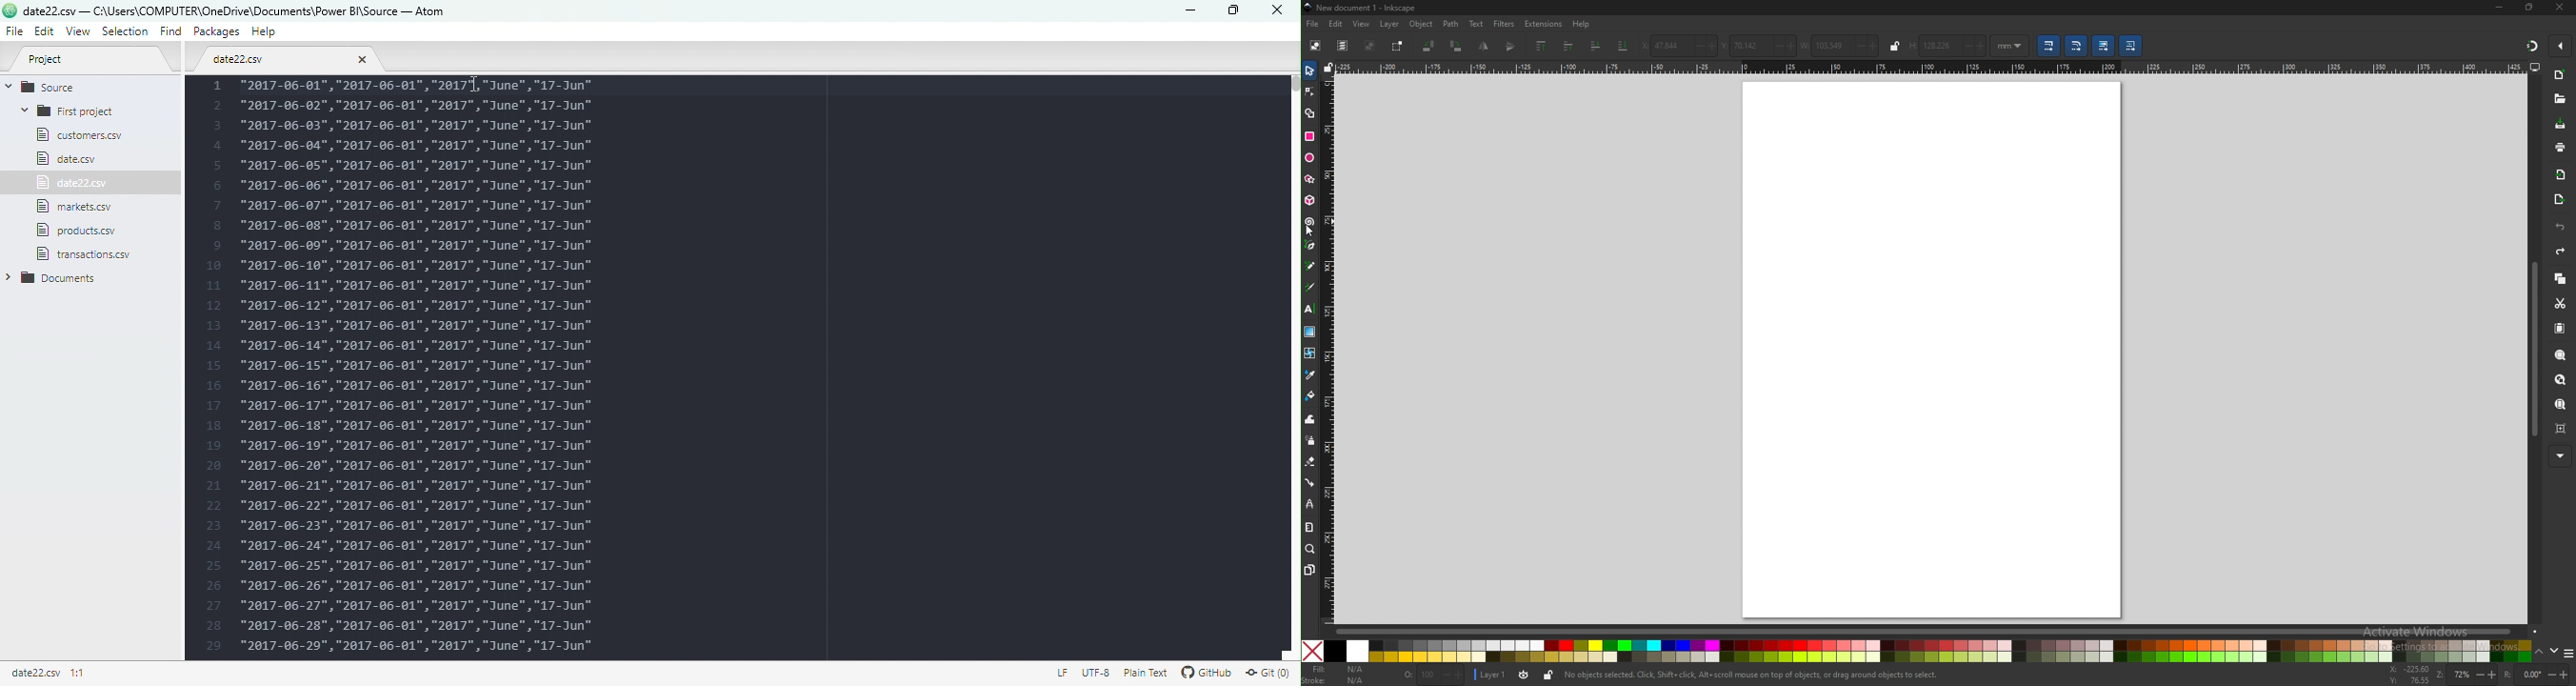  I want to click on R: 0.00, so click(2537, 675).